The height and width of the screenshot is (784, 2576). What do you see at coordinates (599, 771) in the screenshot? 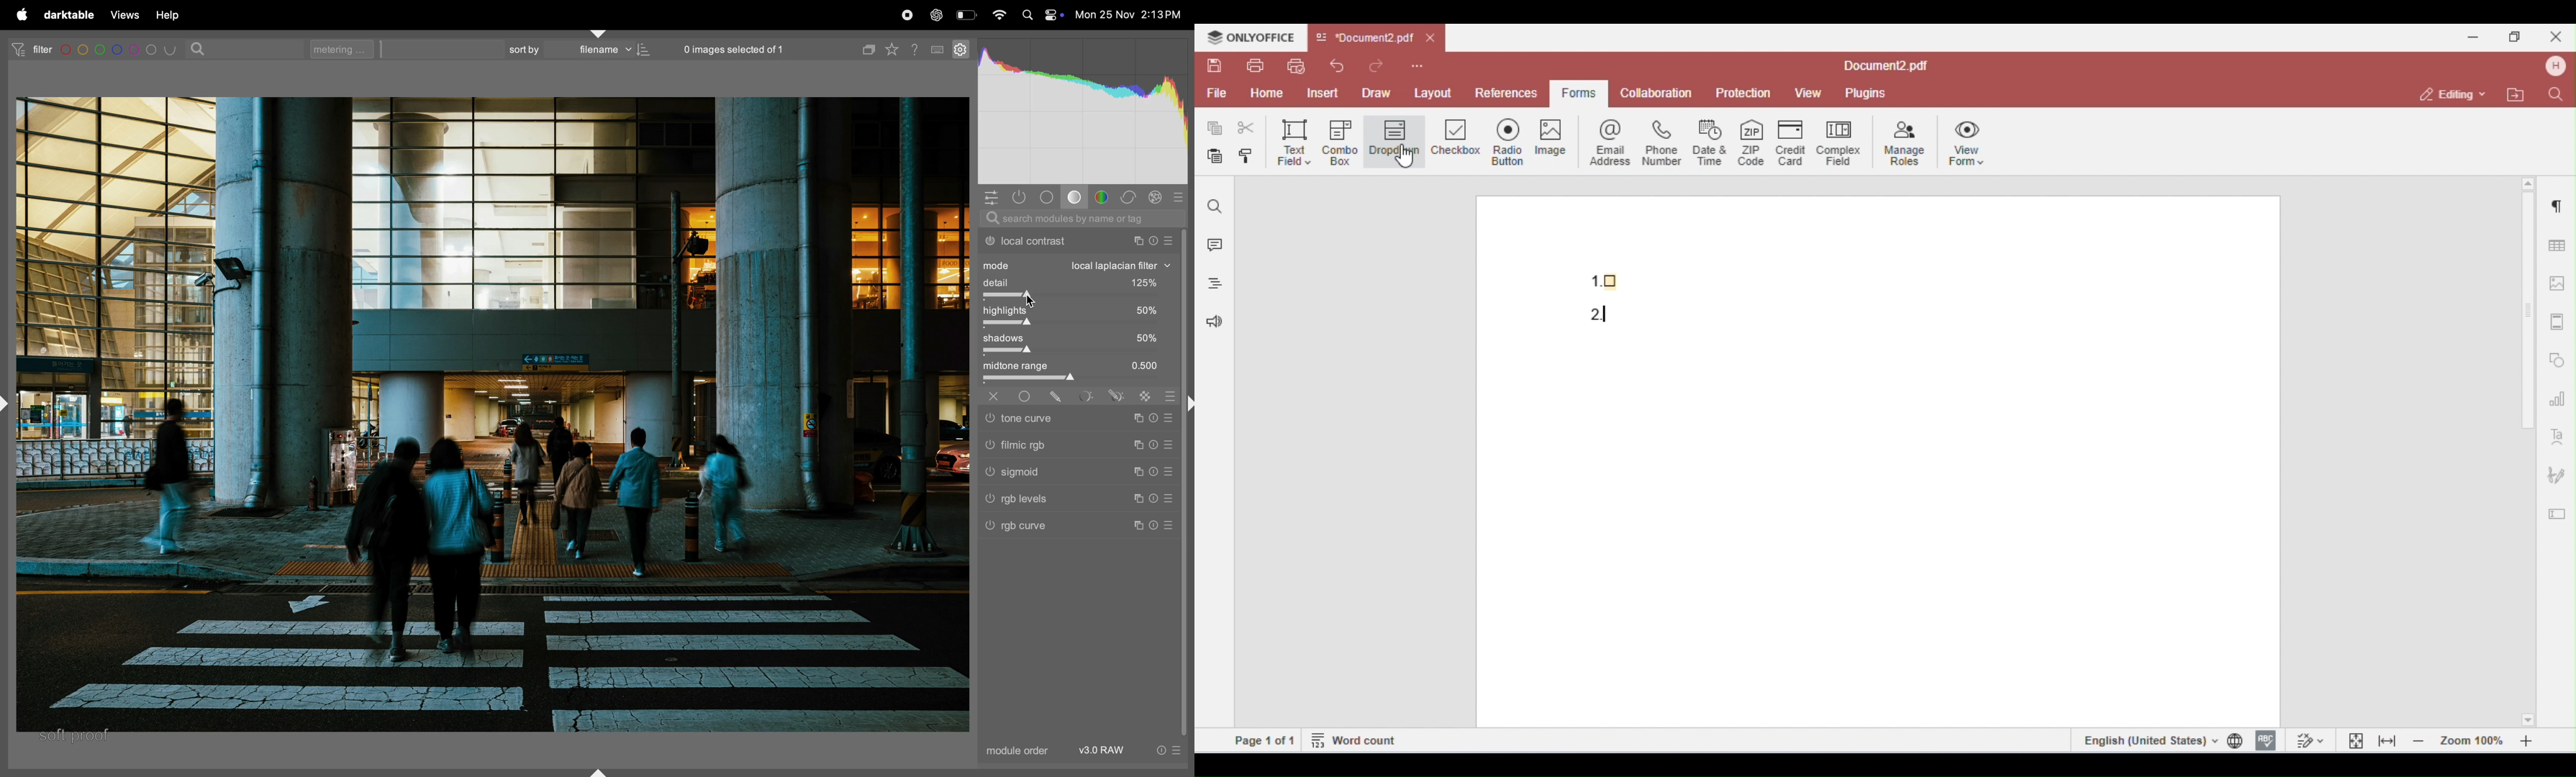
I see `shift+ctrl+b` at bounding box center [599, 771].